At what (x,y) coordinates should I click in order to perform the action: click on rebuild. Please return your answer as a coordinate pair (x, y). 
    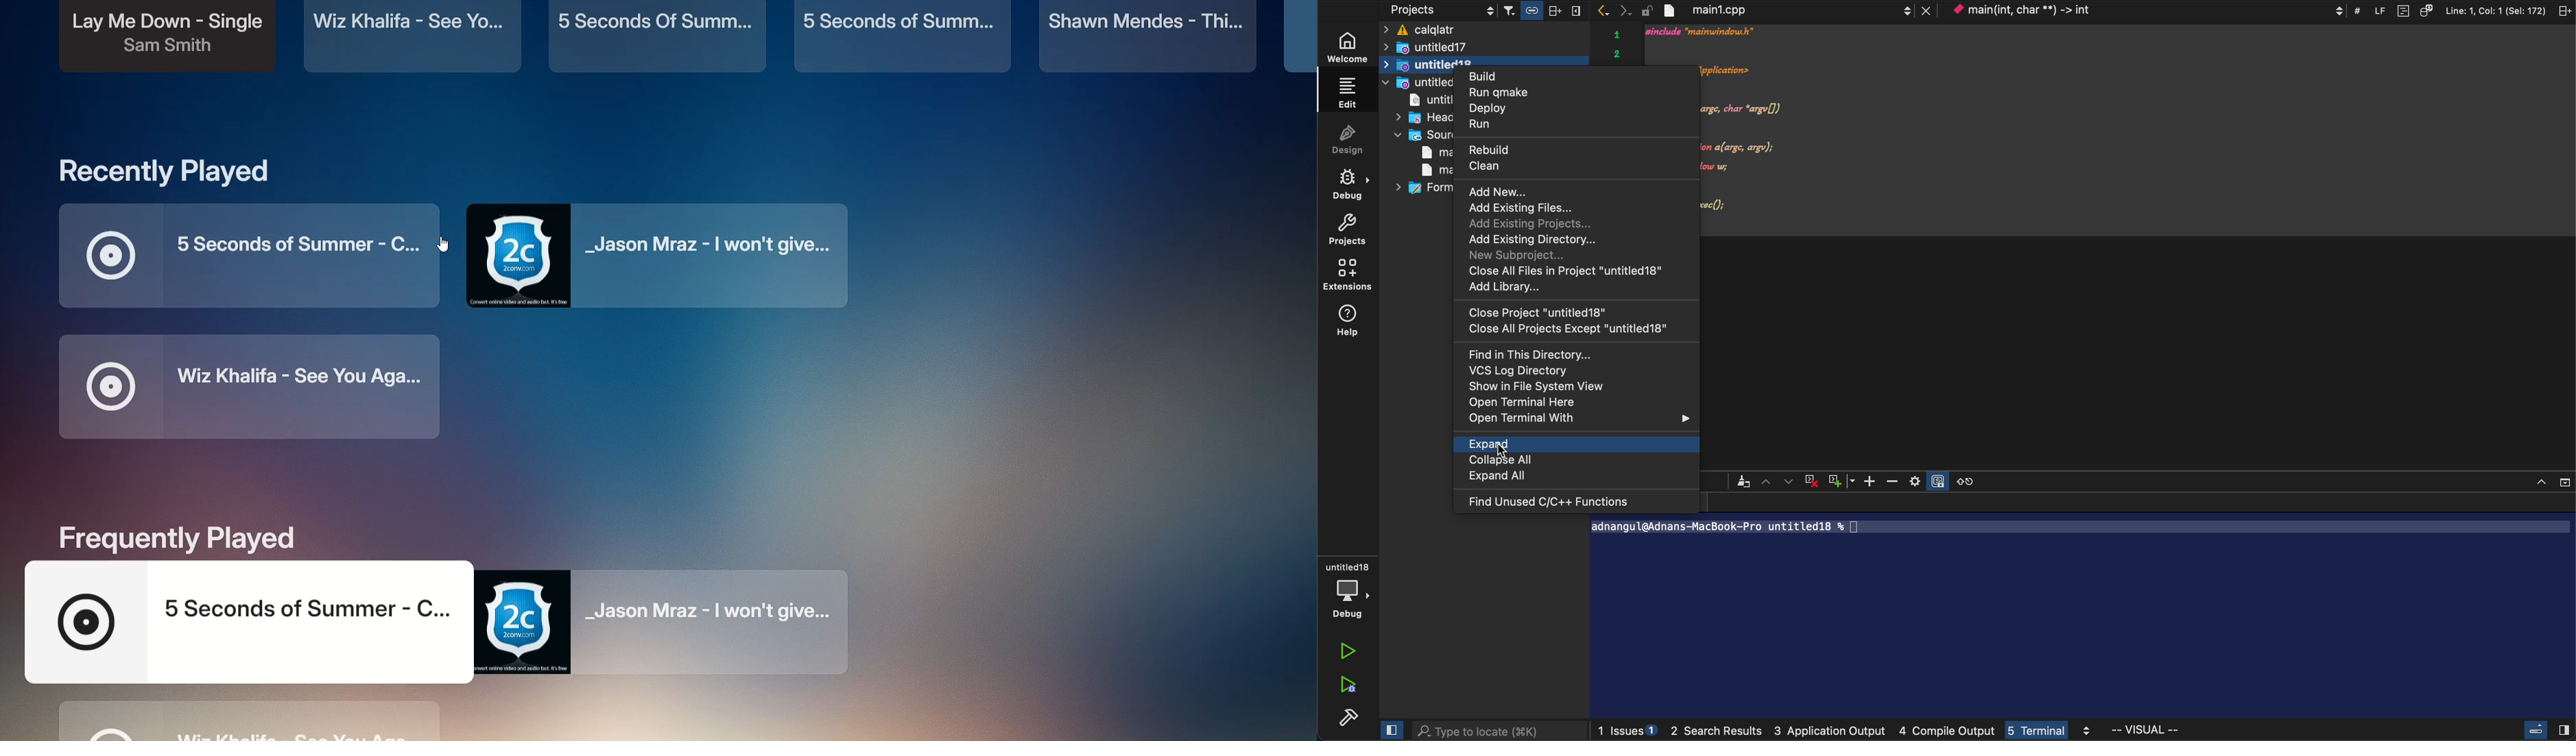
    Looking at the image, I should click on (1494, 150).